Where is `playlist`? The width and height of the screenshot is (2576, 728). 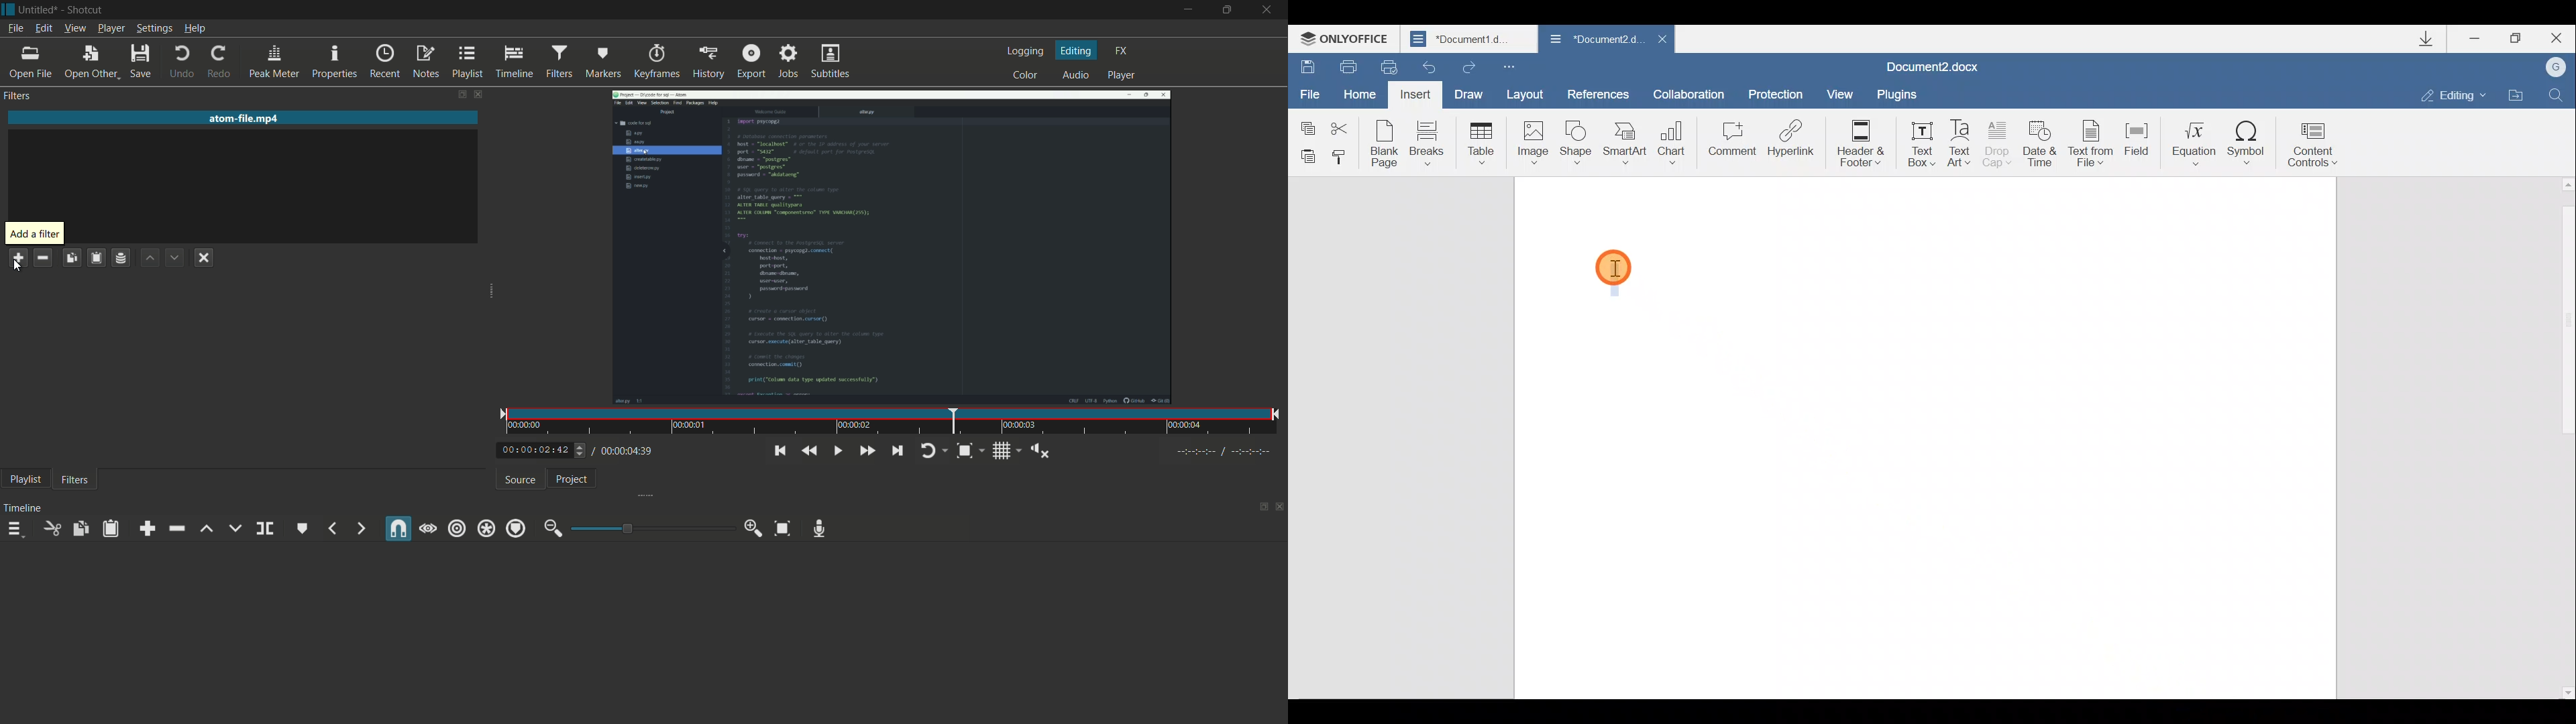
playlist is located at coordinates (467, 62).